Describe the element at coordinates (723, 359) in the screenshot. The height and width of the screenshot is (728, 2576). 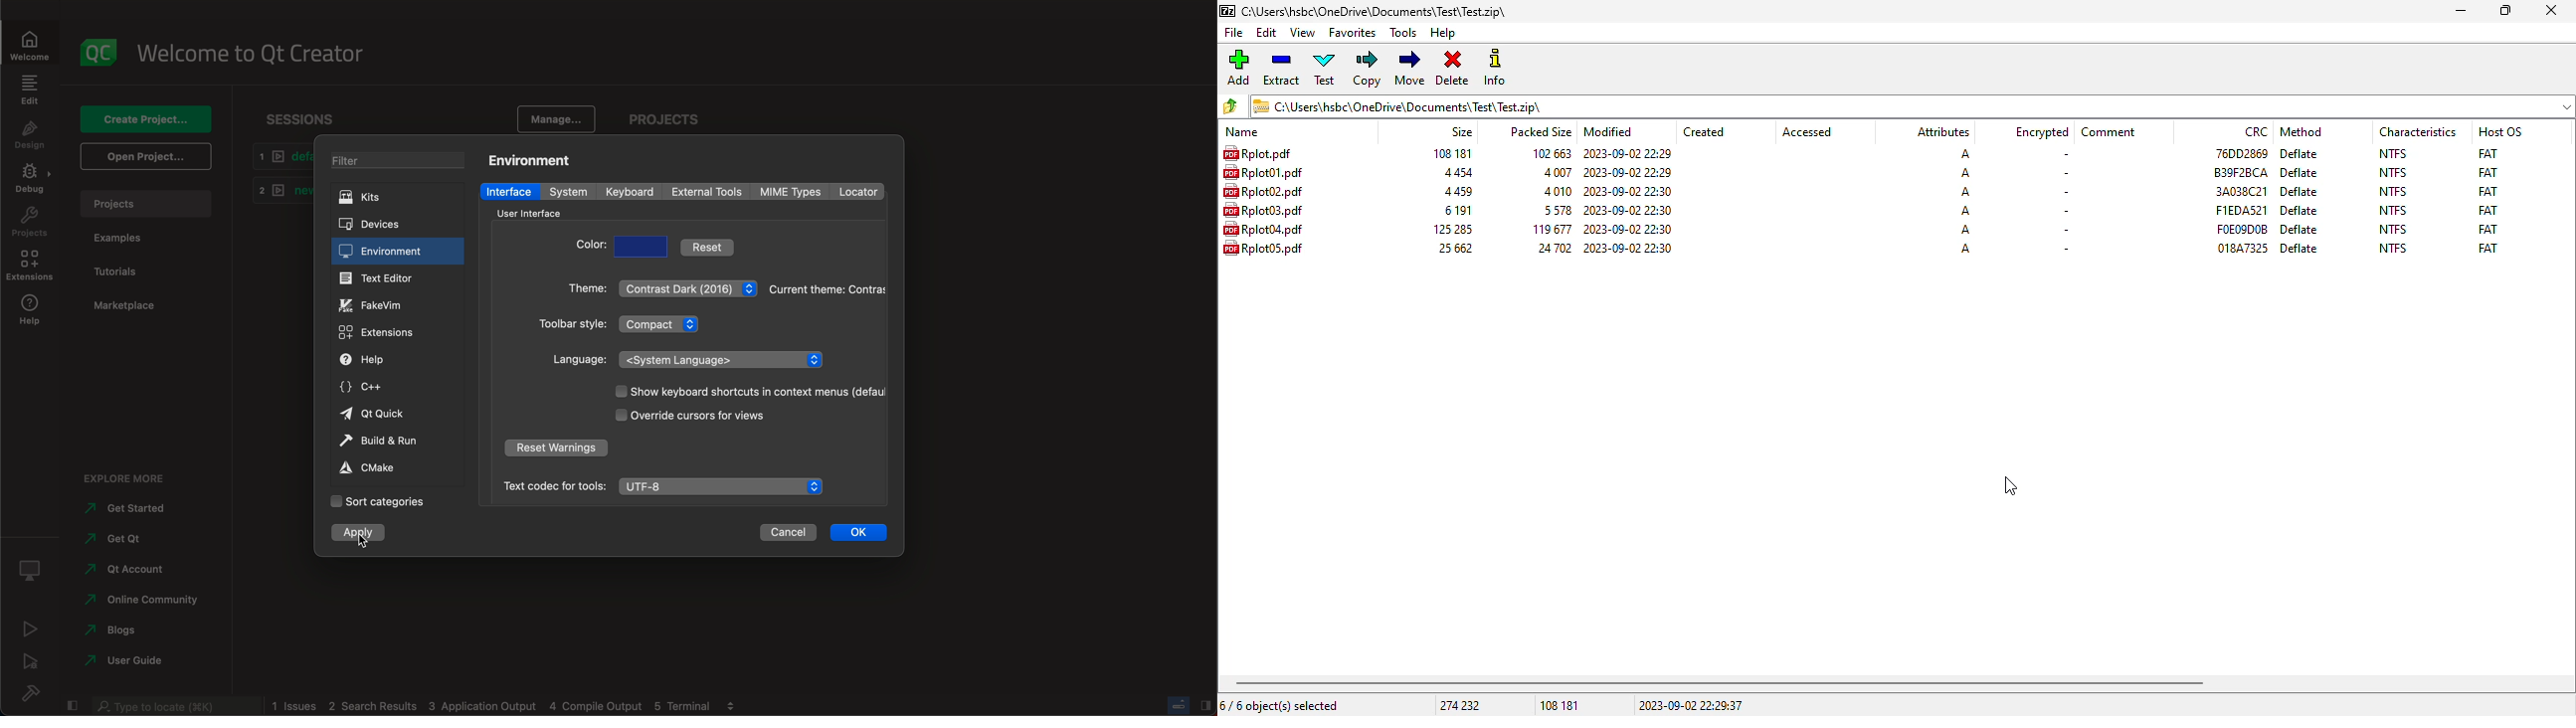
I see `languages menu` at that location.